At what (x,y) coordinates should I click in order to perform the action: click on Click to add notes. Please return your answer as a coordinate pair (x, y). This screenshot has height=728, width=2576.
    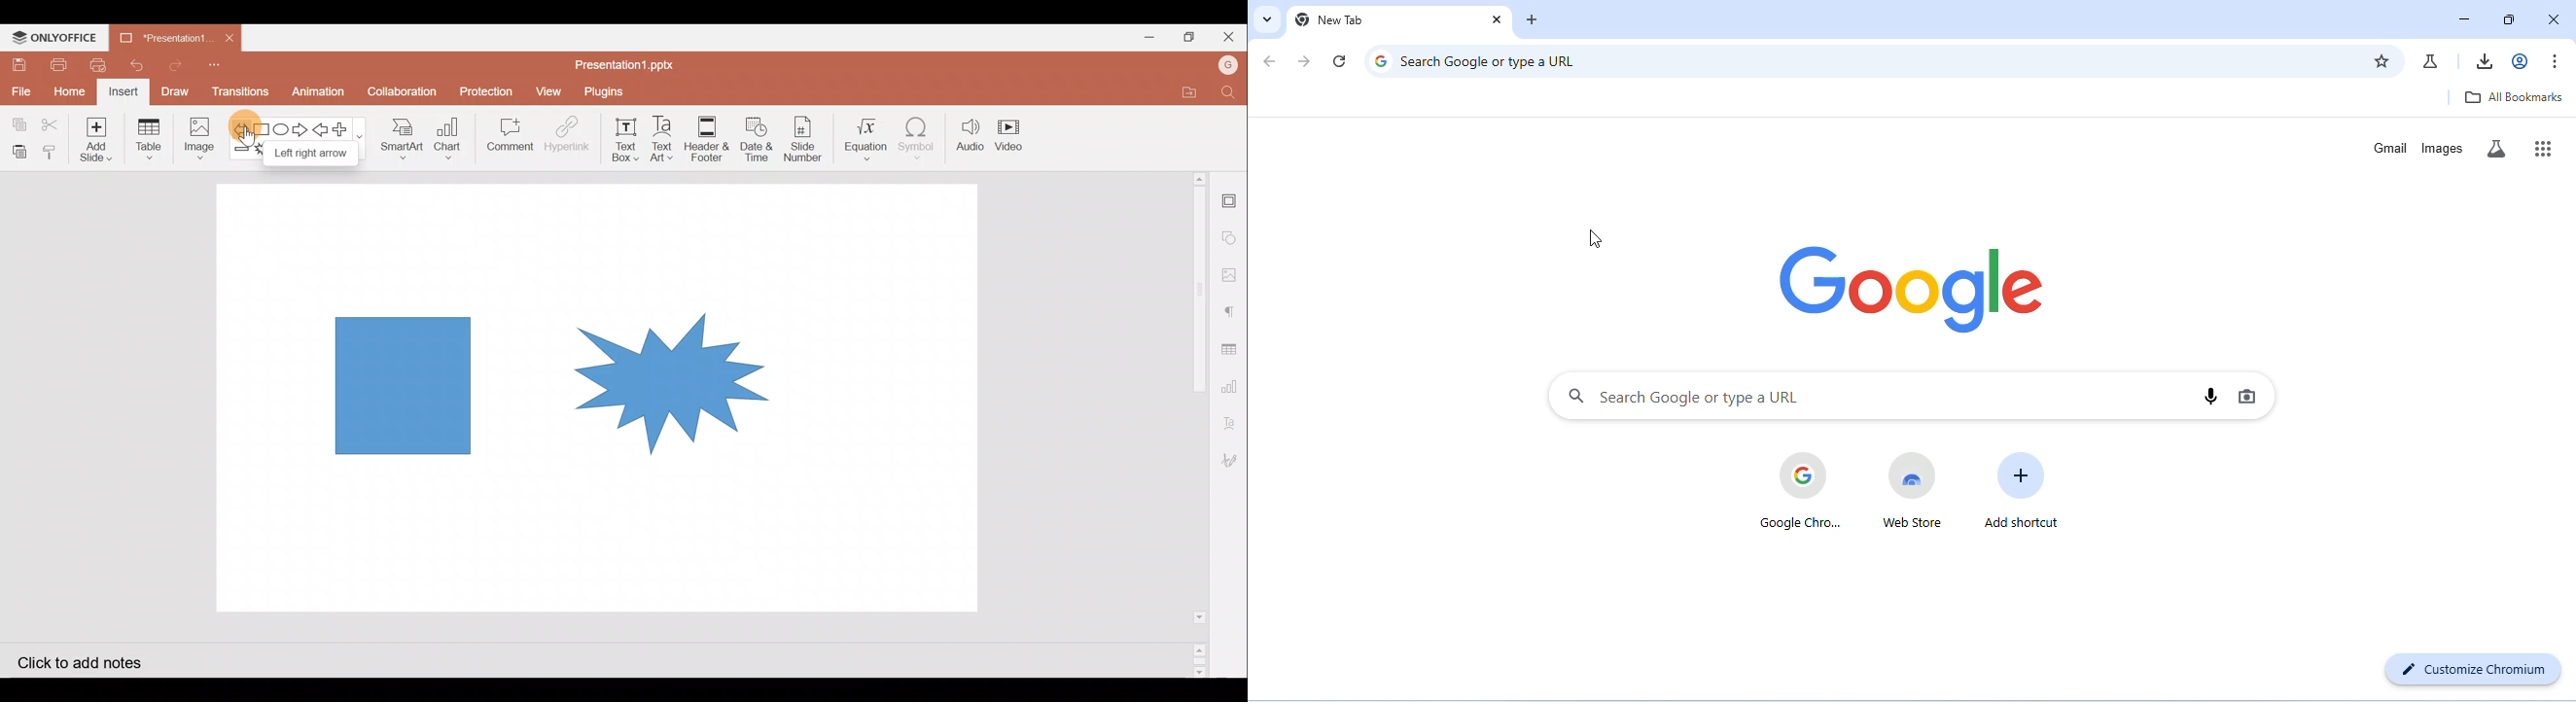
    Looking at the image, I should click on (77, 660).